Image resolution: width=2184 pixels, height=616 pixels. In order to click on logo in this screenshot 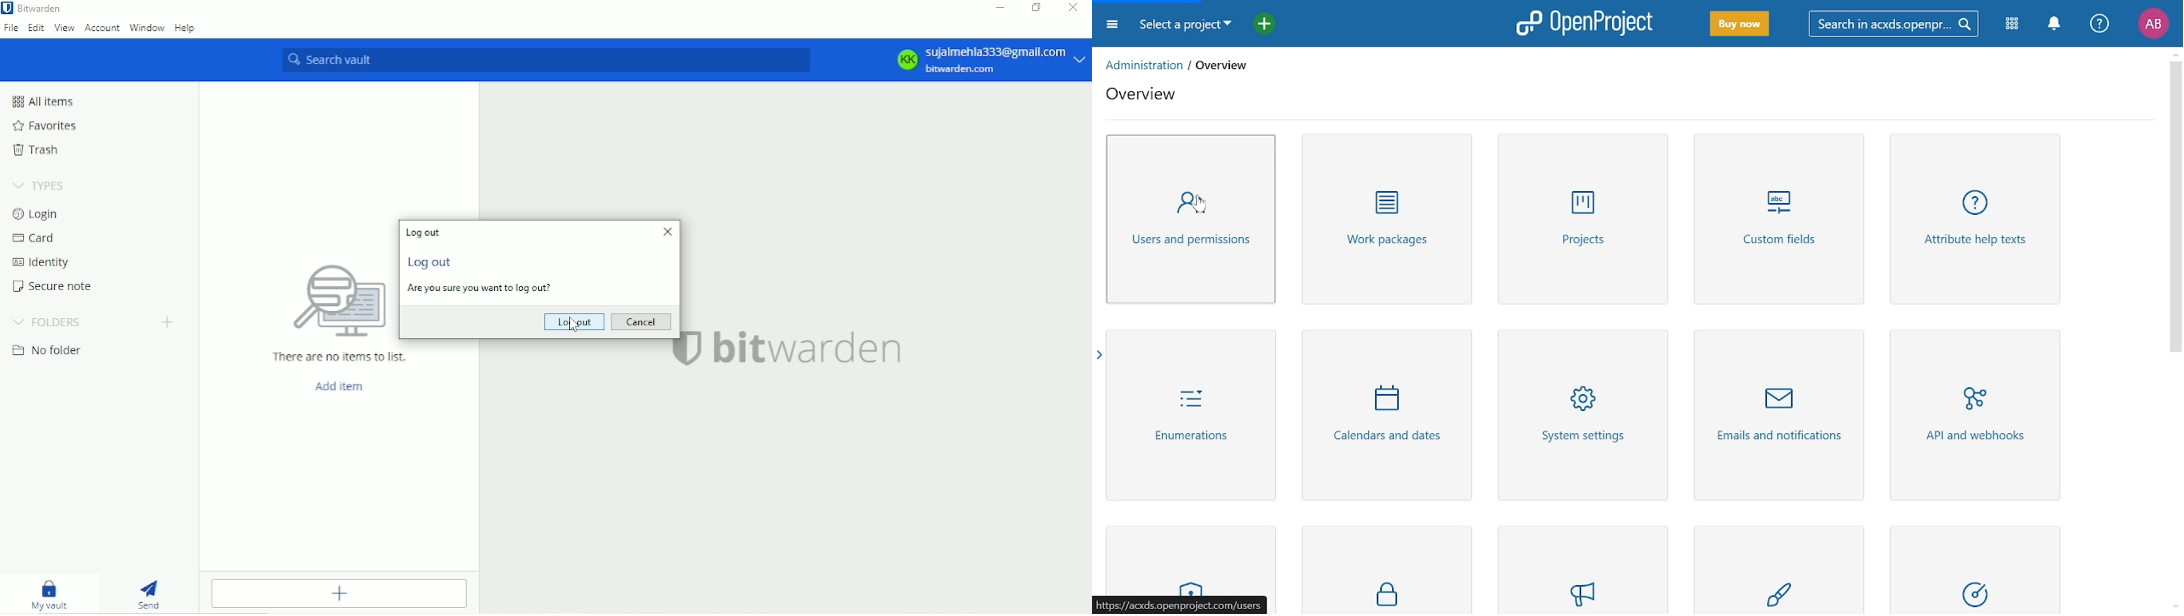, I will do `click(690, 350)`.